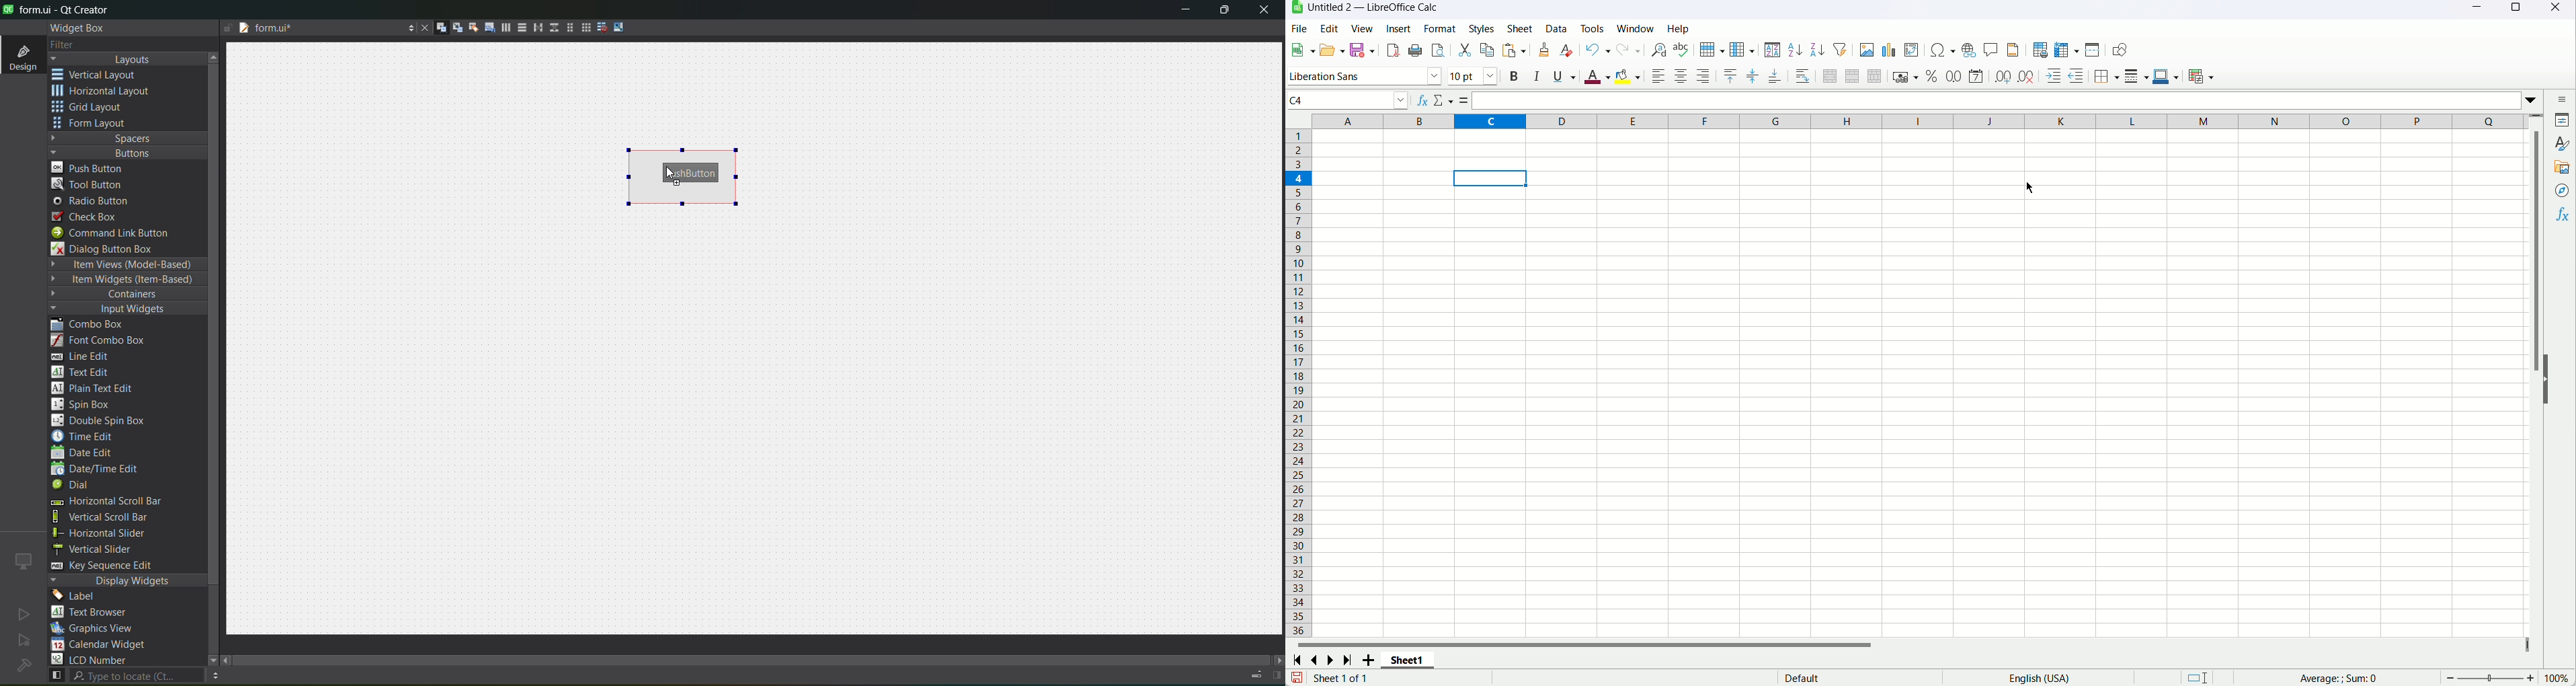 The image size is (2576, 700). What do you see at coordinates (91, 217) in the screenshot?
I see `check box` at bounding box center [91, 217].